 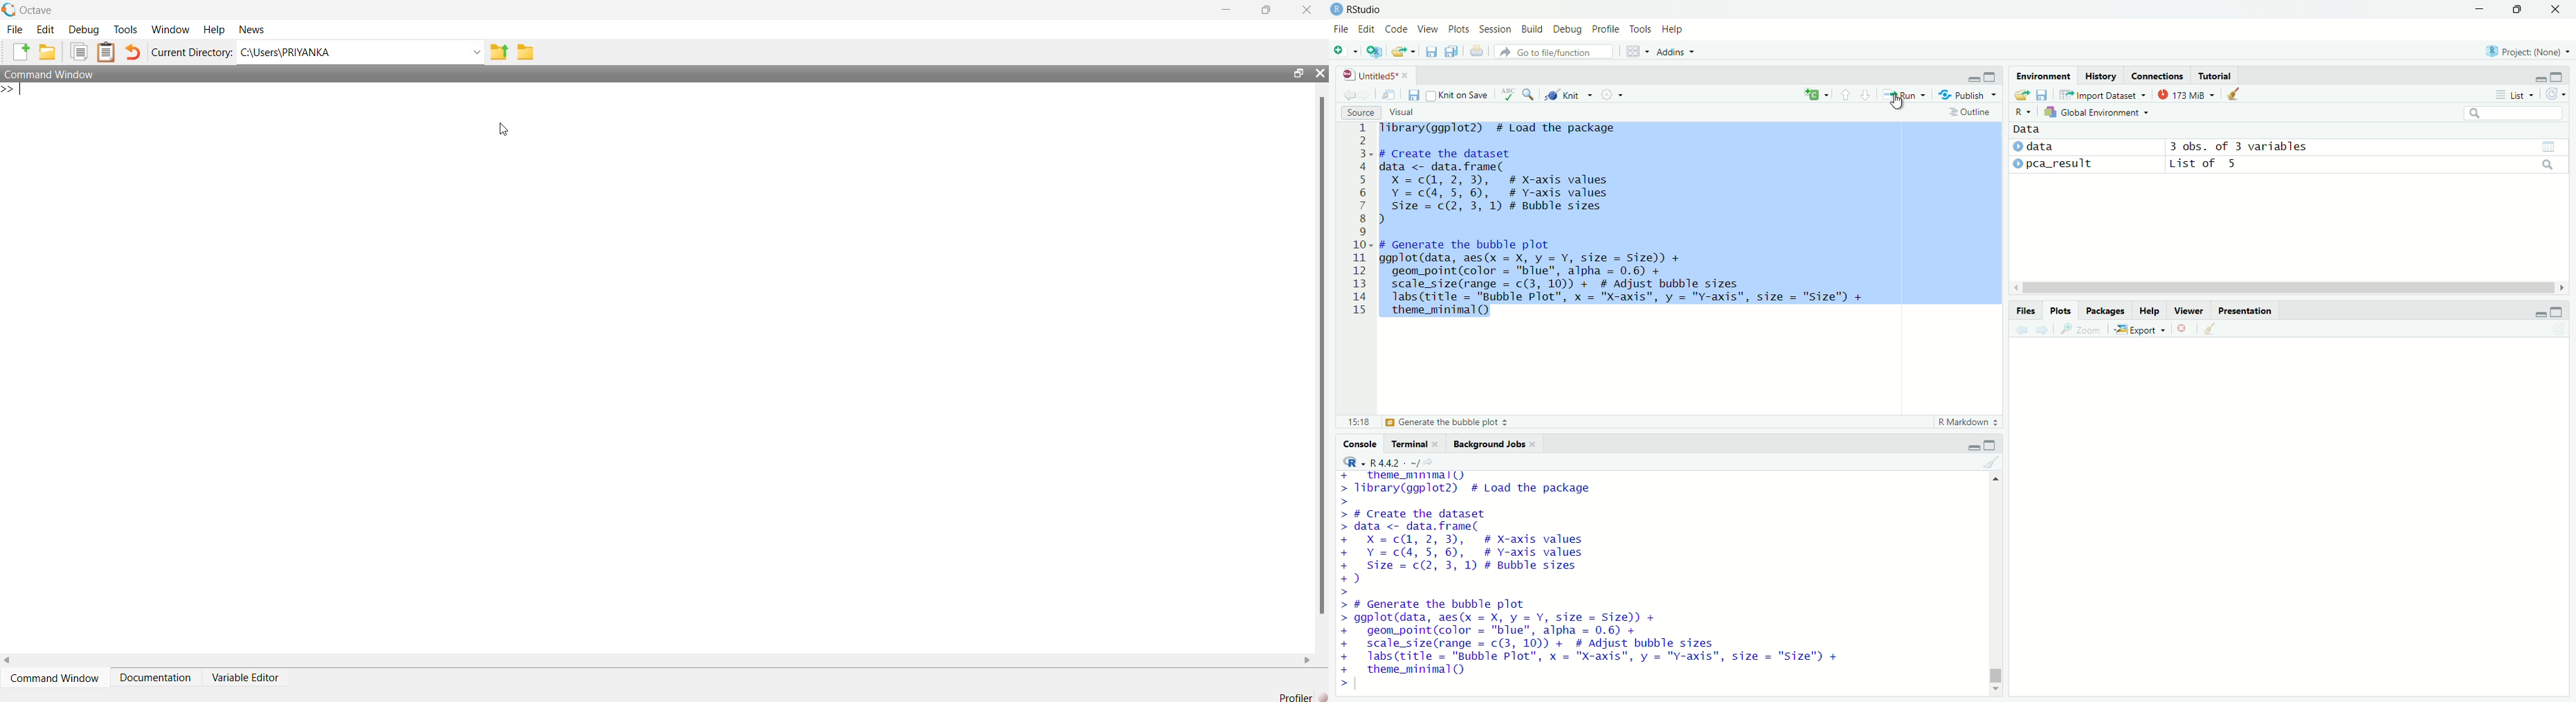 I want to click on RStudio, so click(x=1365, y=10).